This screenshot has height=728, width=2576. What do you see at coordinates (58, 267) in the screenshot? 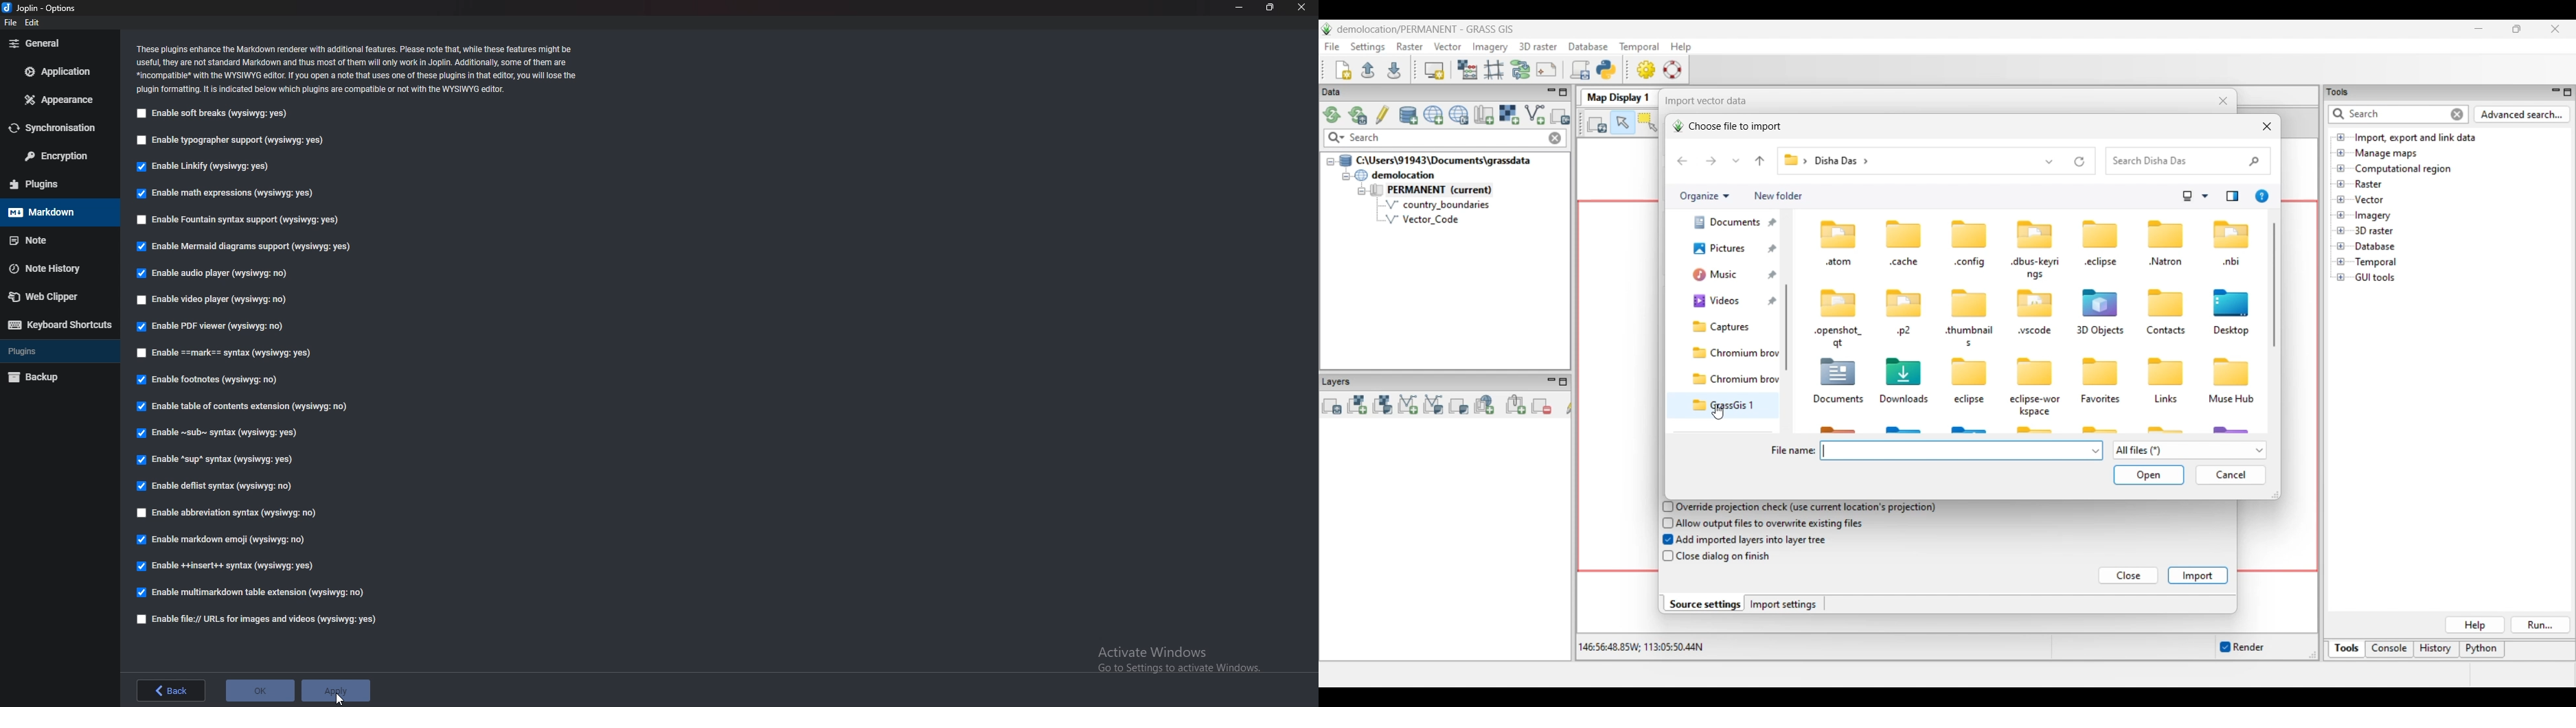
I see `note history` at bounding box center [58, 267].